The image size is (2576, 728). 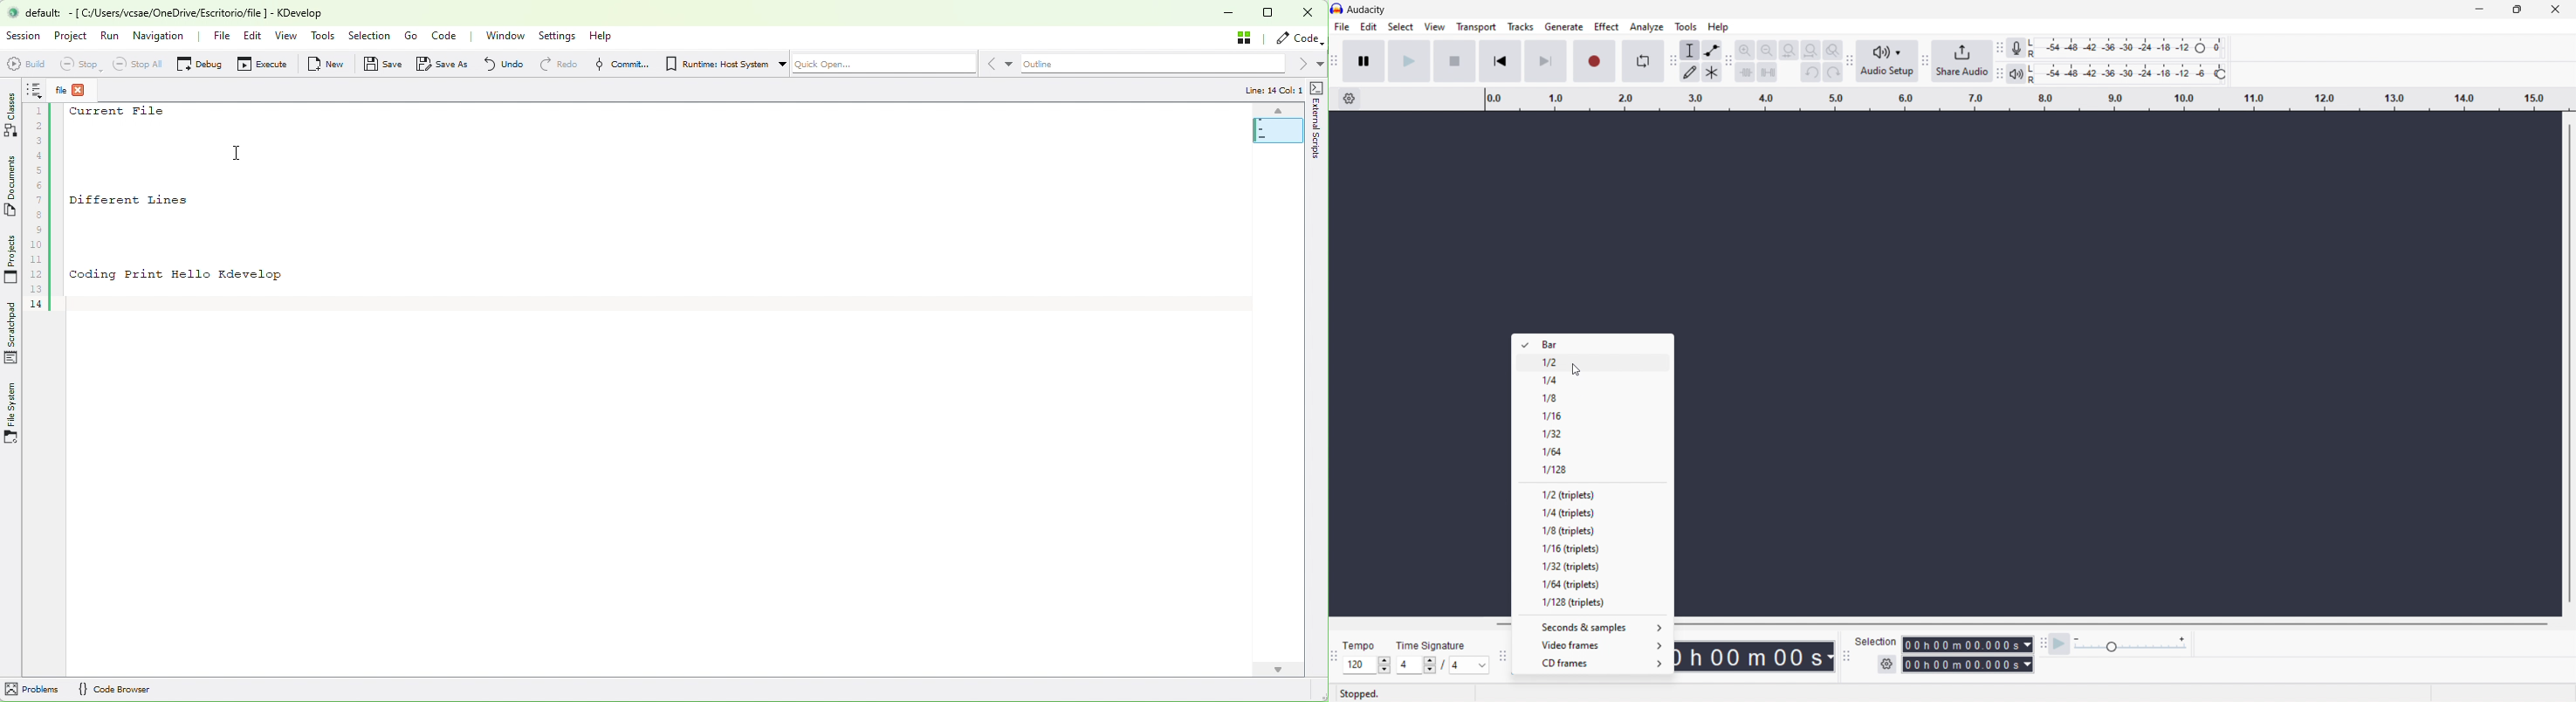 What do you see at coordinates (1433, 647) in the screenshot?
I see `Time Signature` at bounding box center [1433, 647].